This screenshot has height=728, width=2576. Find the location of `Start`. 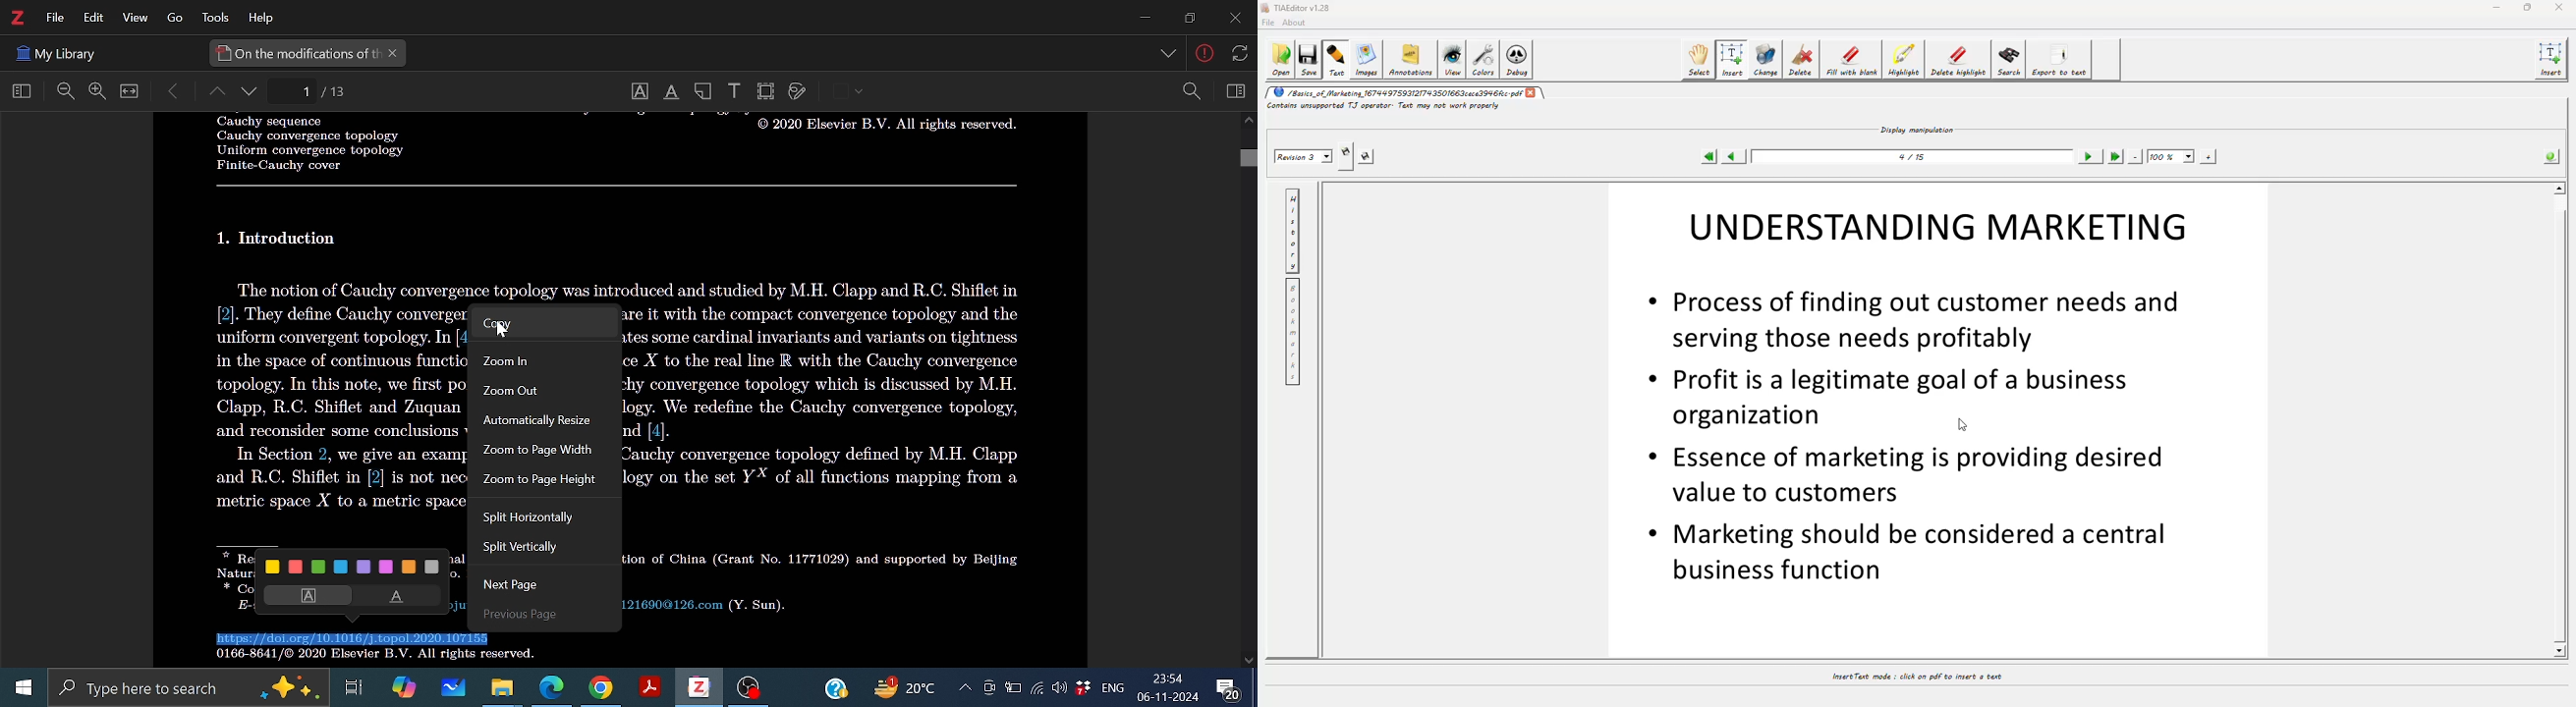

Start is located at coordinates (19, 688).